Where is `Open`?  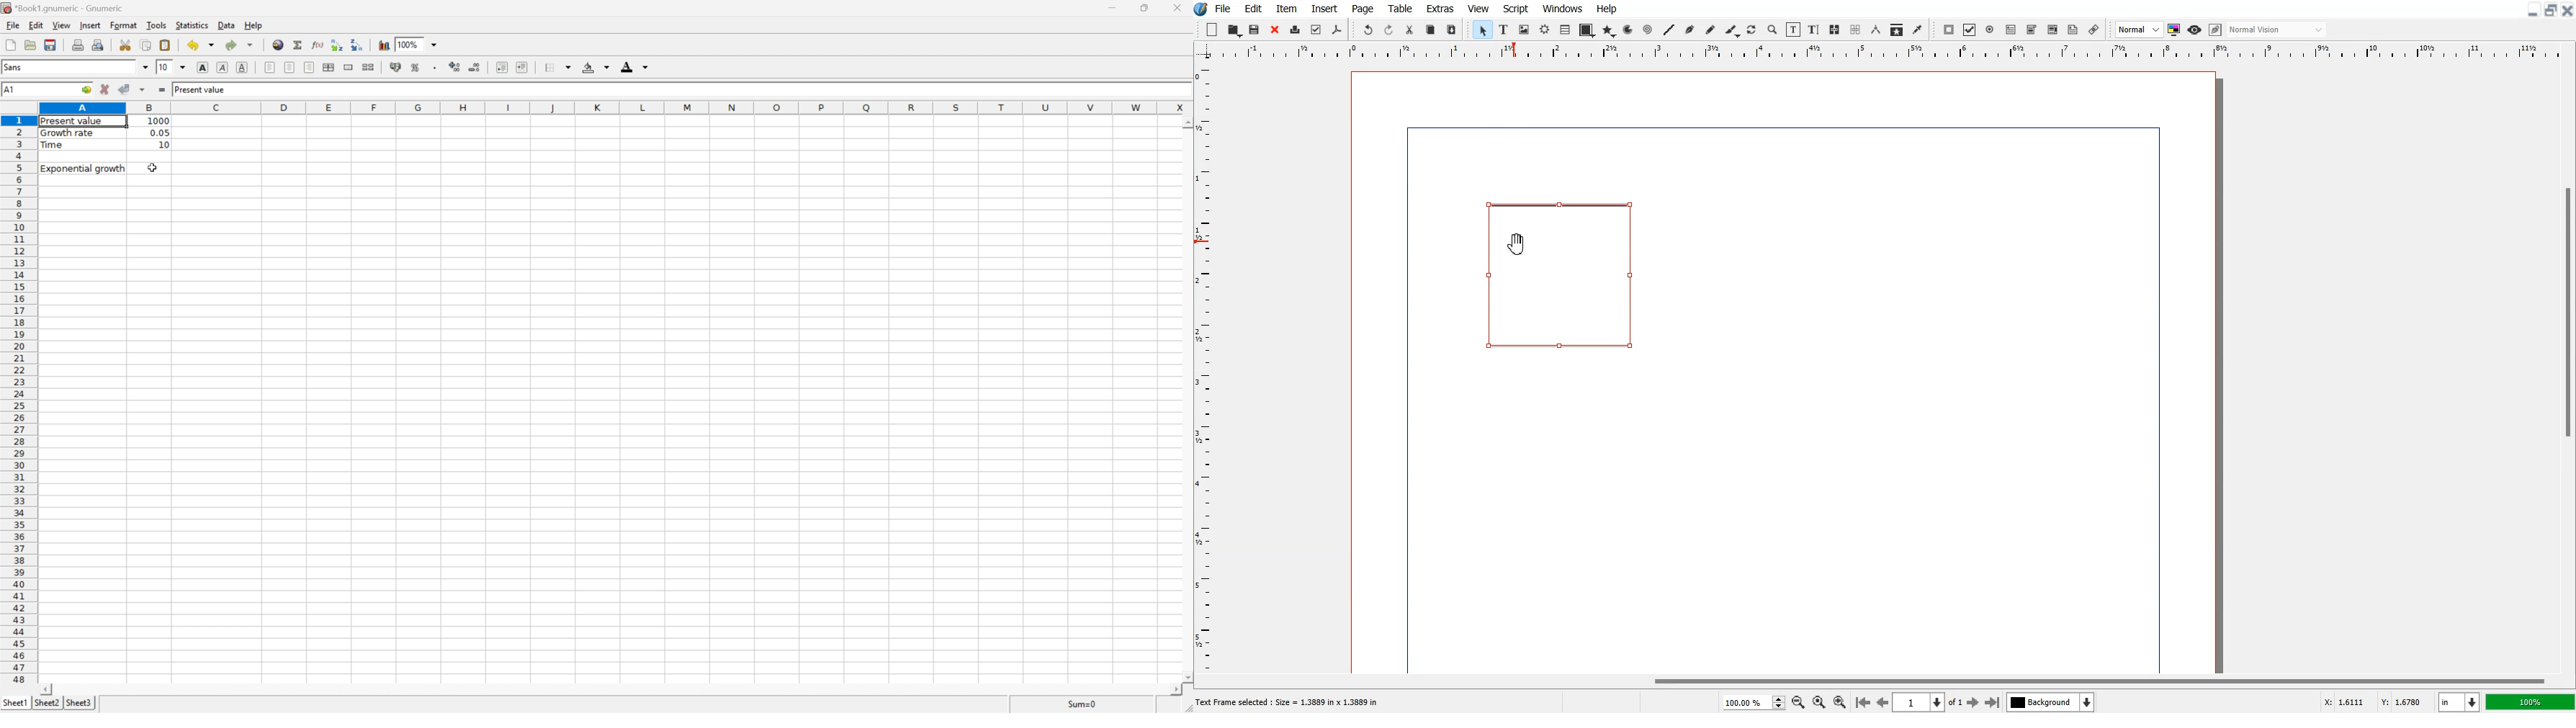 Open is located at coordinates (1235, 30).